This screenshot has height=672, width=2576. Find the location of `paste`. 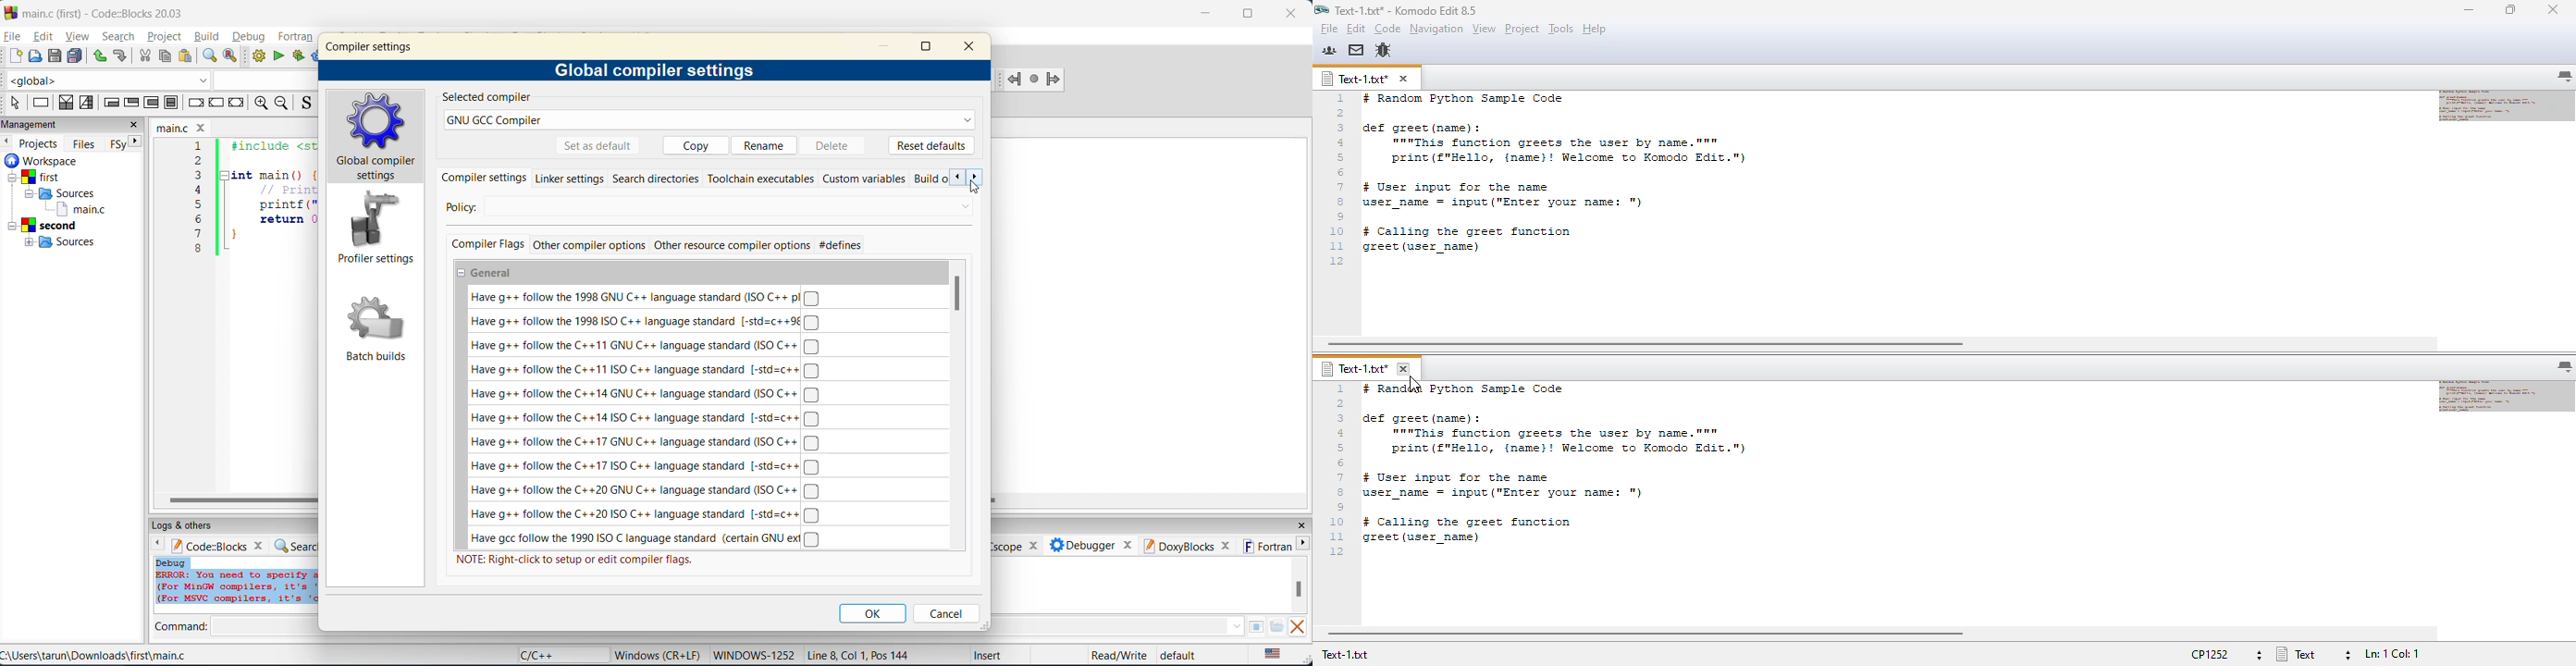

paste is located at coordinates (187, 57).